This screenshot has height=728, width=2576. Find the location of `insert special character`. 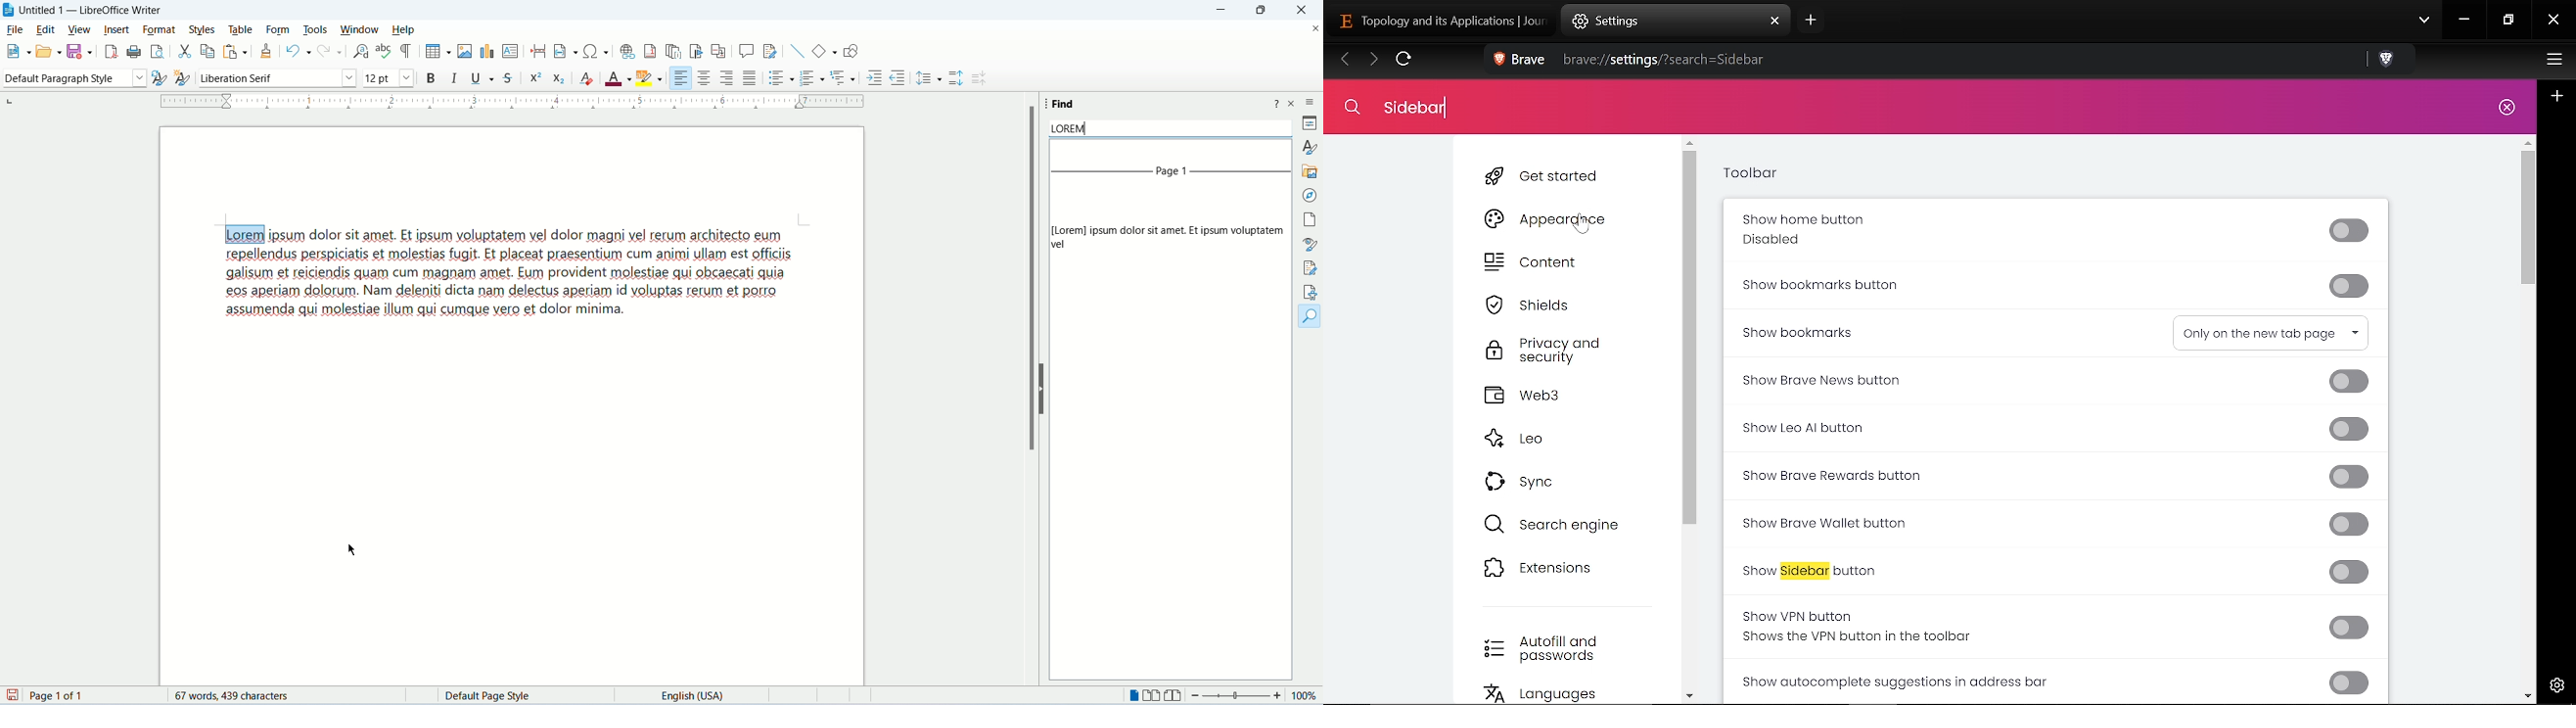

insert special character is located at coordinates (595, 51).